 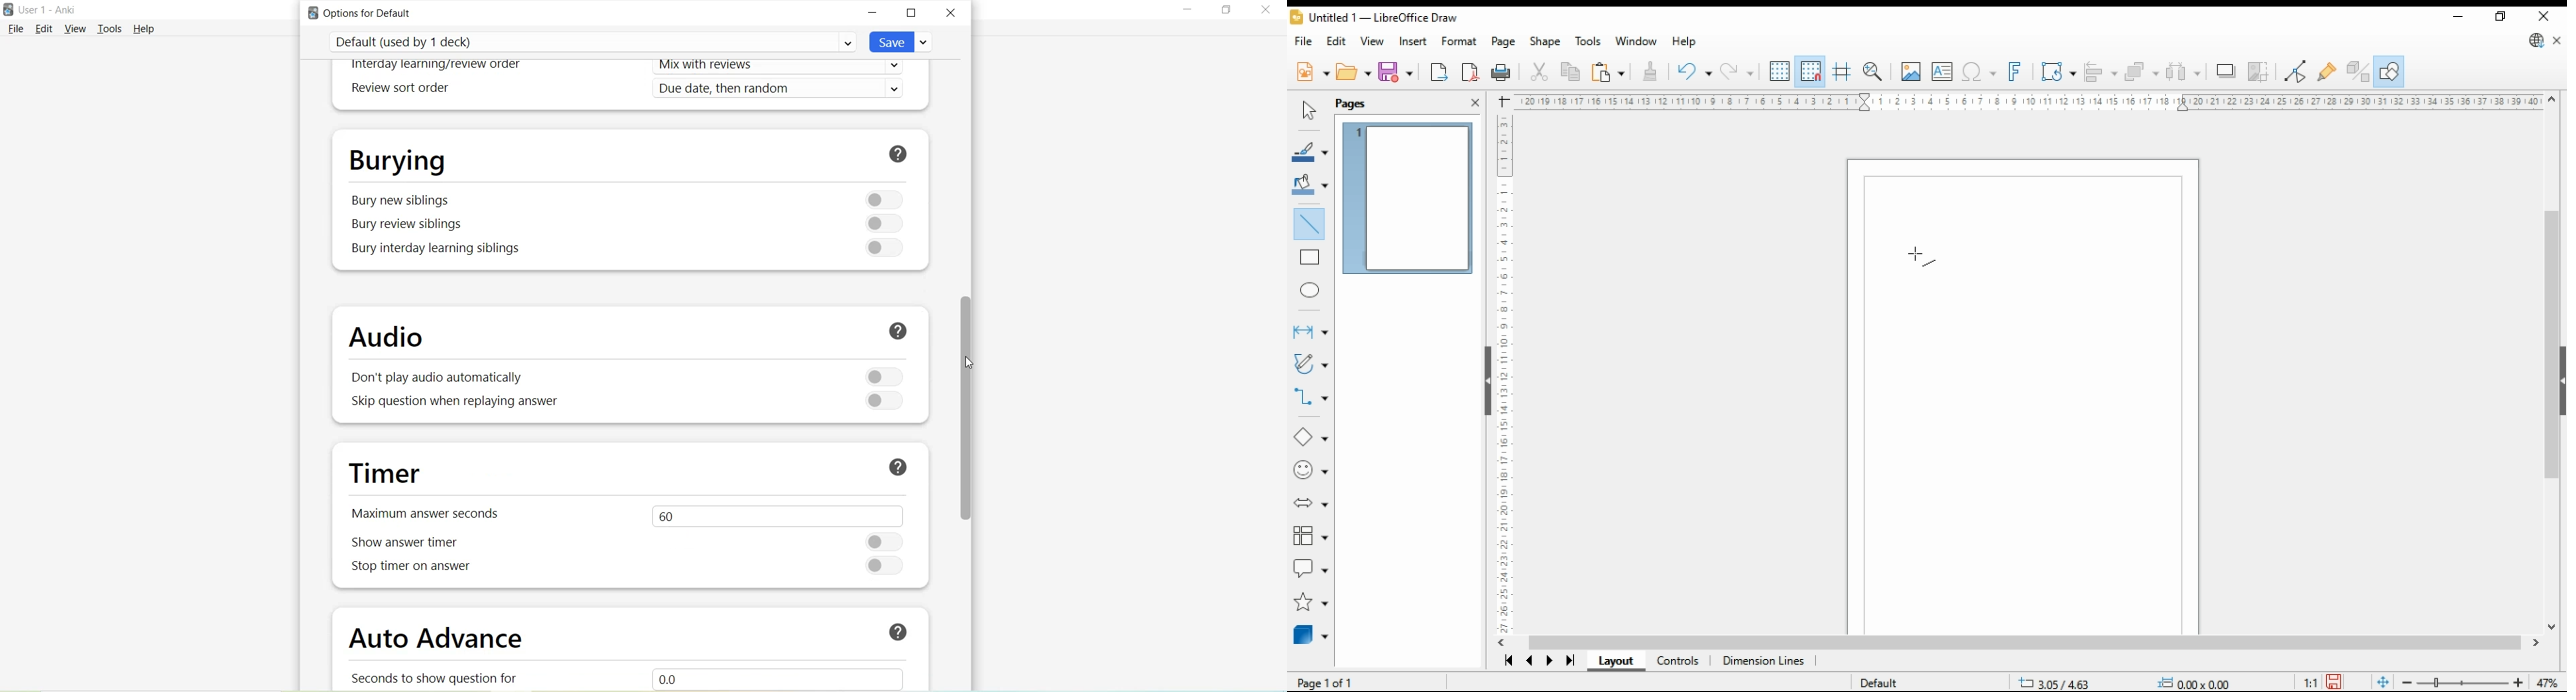 What do you see at coordinates (1920, 259) in the screenshot?
I see `mouse pointer` at bounding box center [1920, 259].